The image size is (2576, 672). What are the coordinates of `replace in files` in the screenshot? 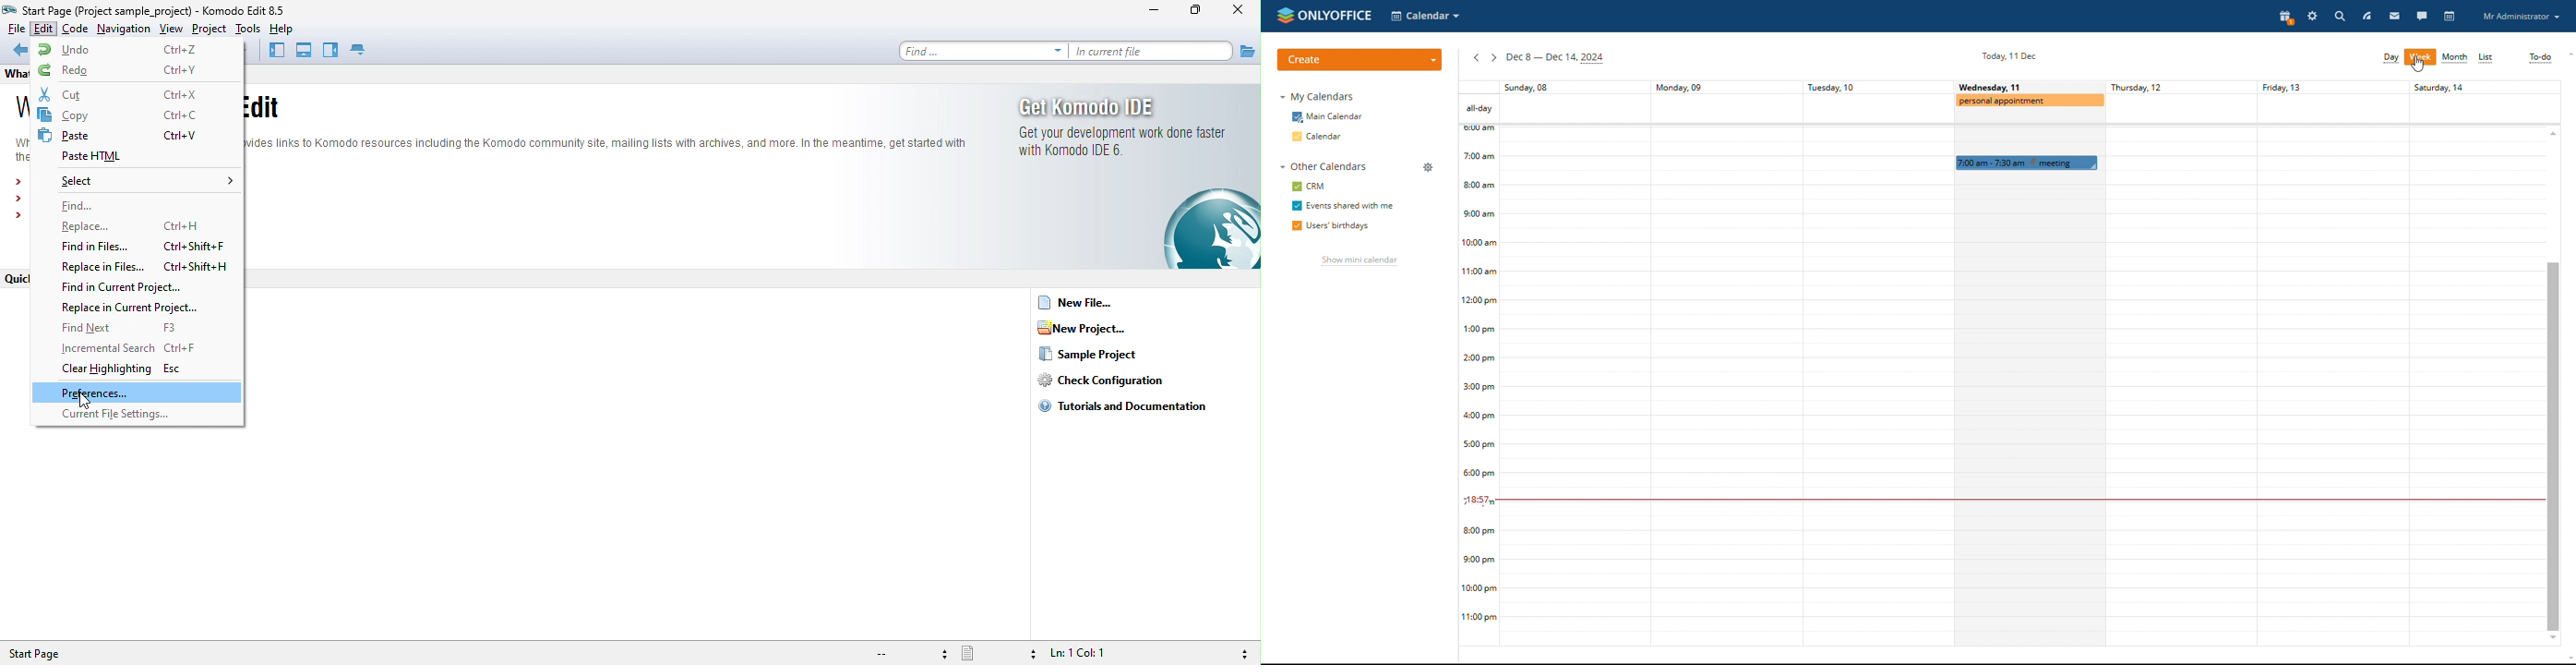 It's located at (148, 267).